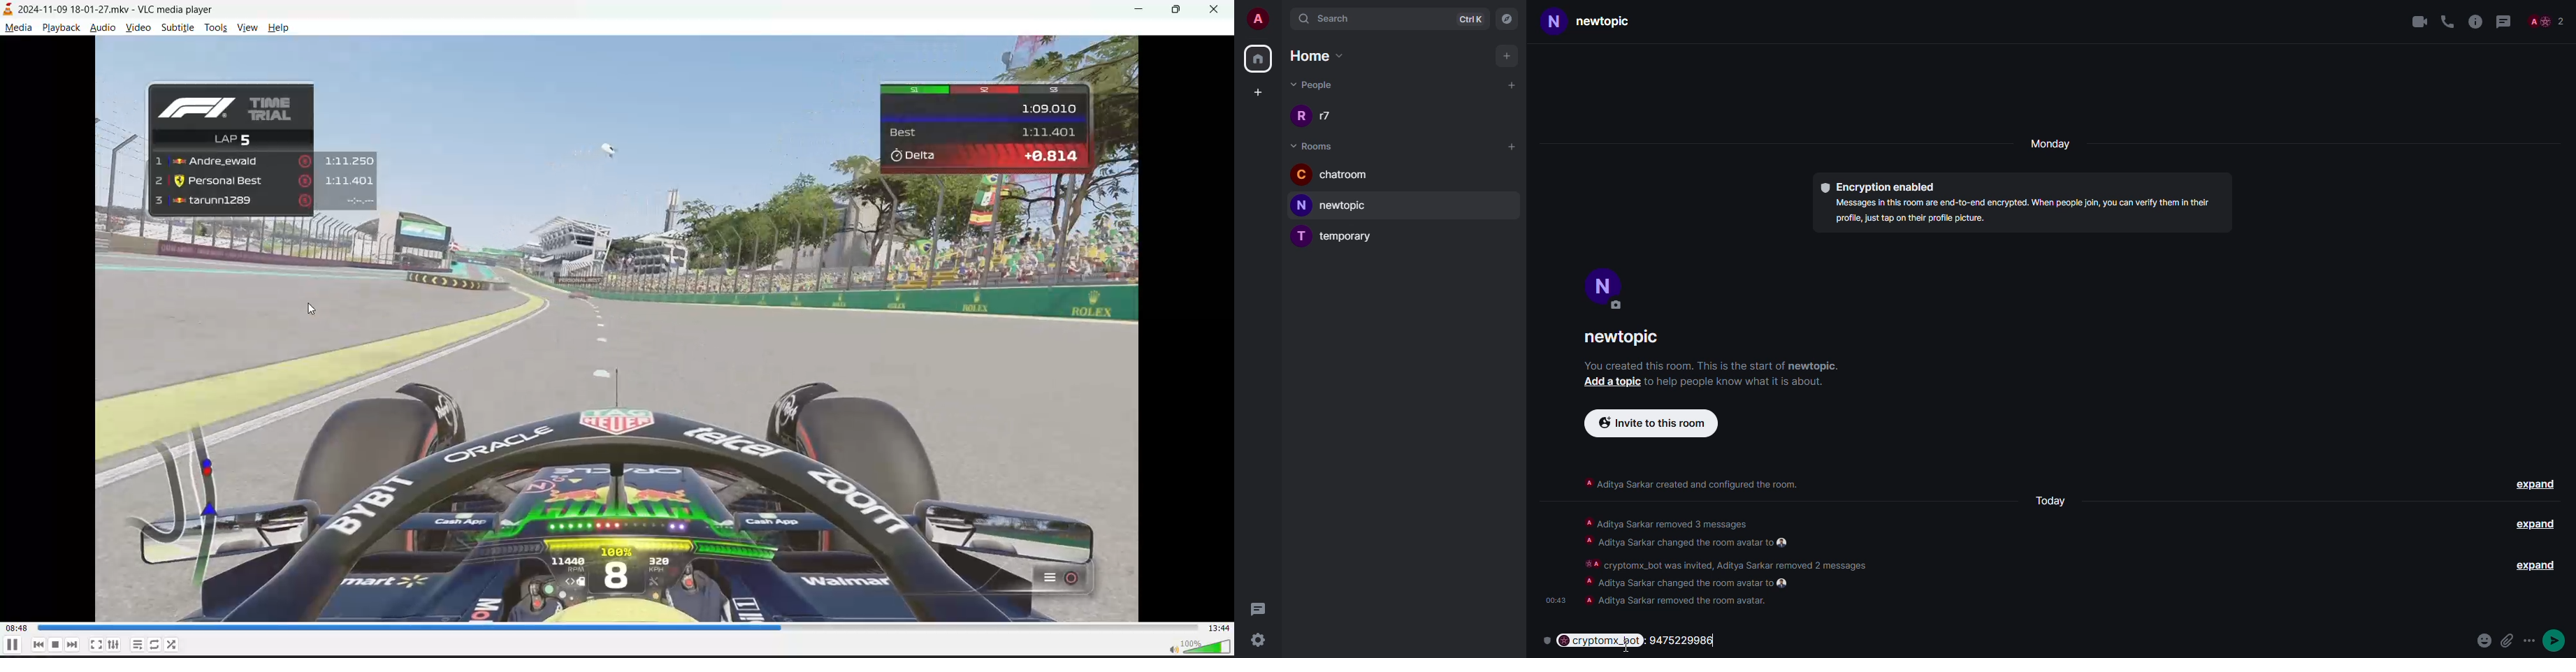  What do you see at coordinates (1508, 56) in the screenshot?
I see `add` at bounding box center [1508, 56].